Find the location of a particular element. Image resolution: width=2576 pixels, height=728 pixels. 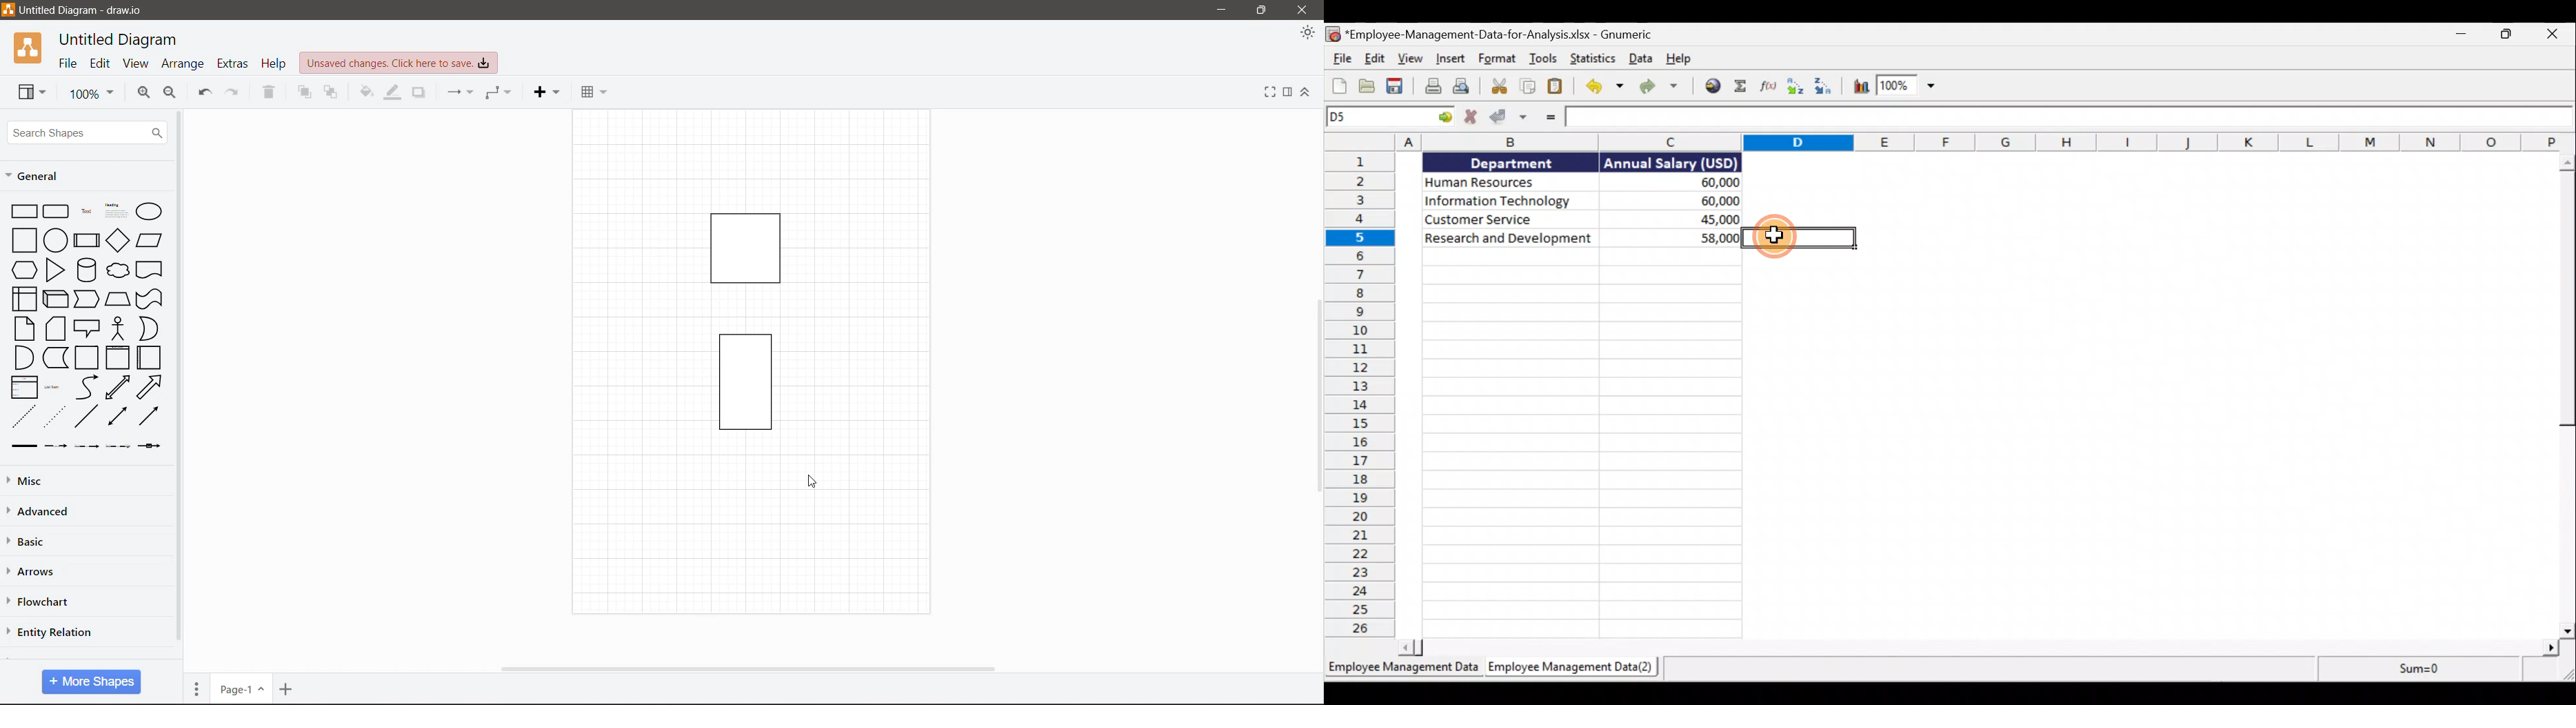

View is located at coordinates (32, 92).